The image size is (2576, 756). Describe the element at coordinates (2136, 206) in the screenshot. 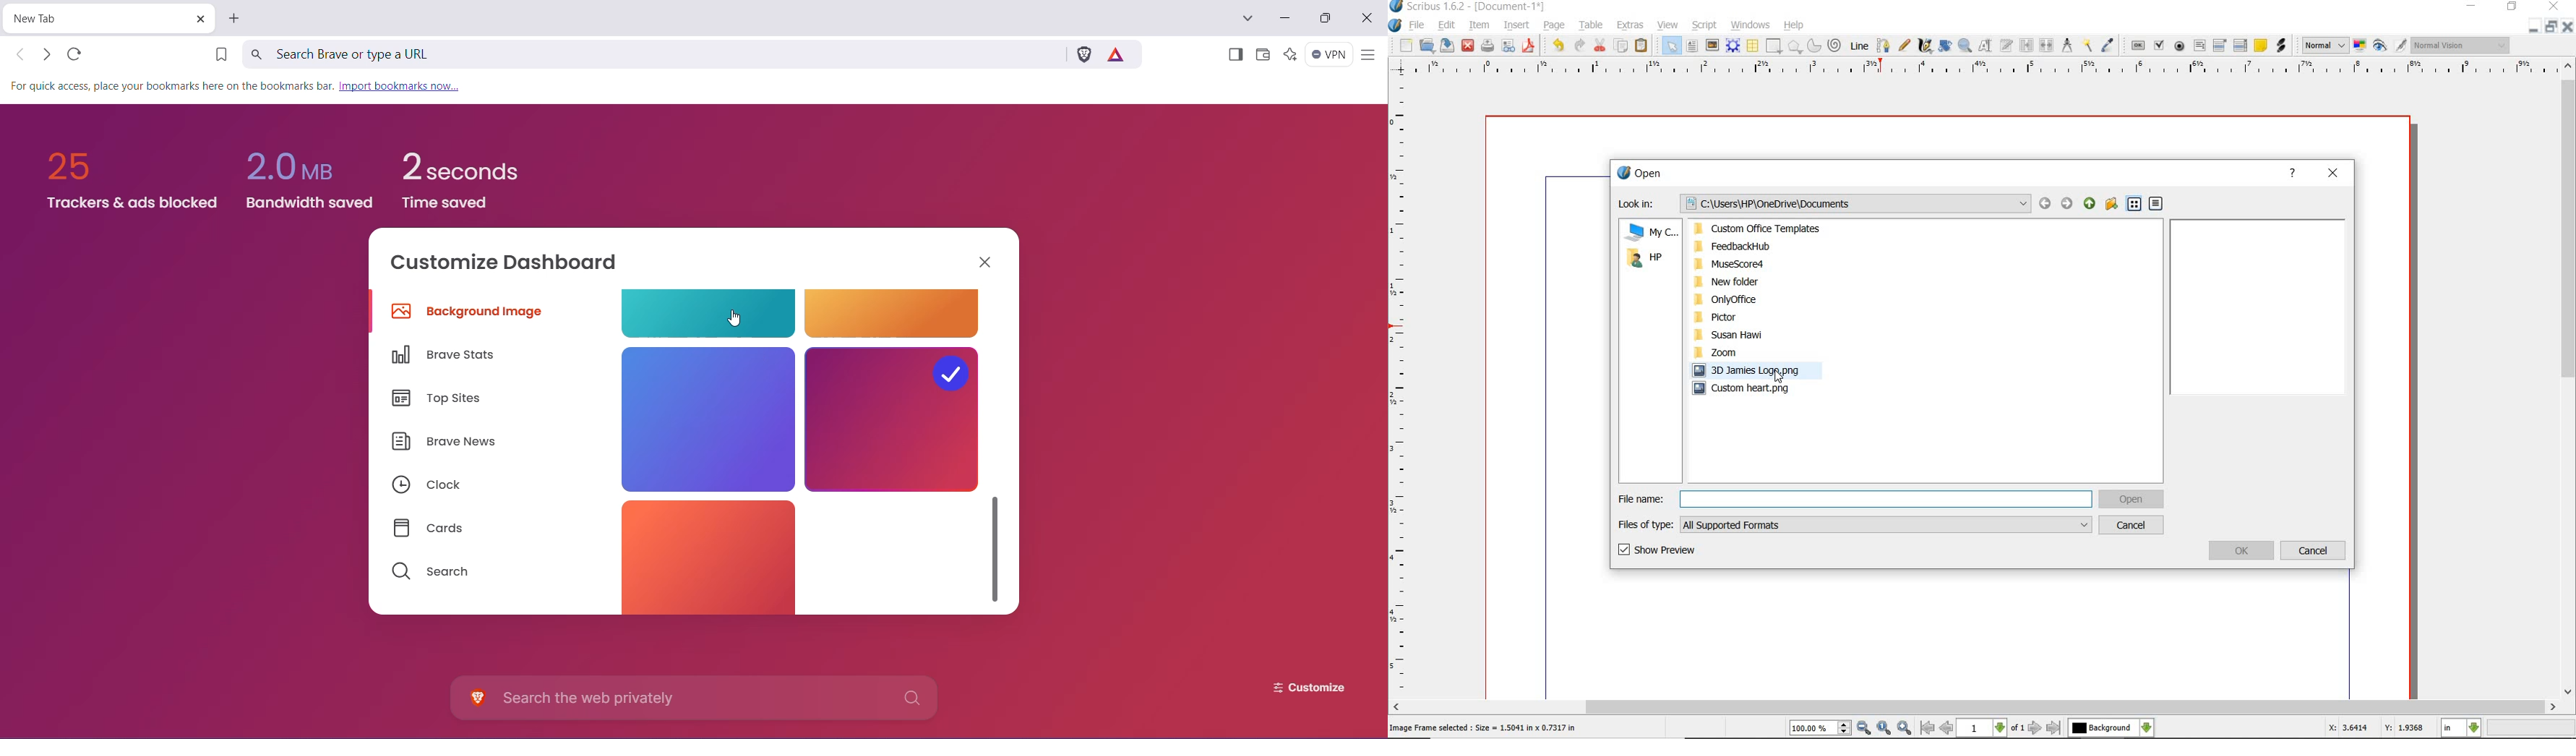

I see `list view` at that location.